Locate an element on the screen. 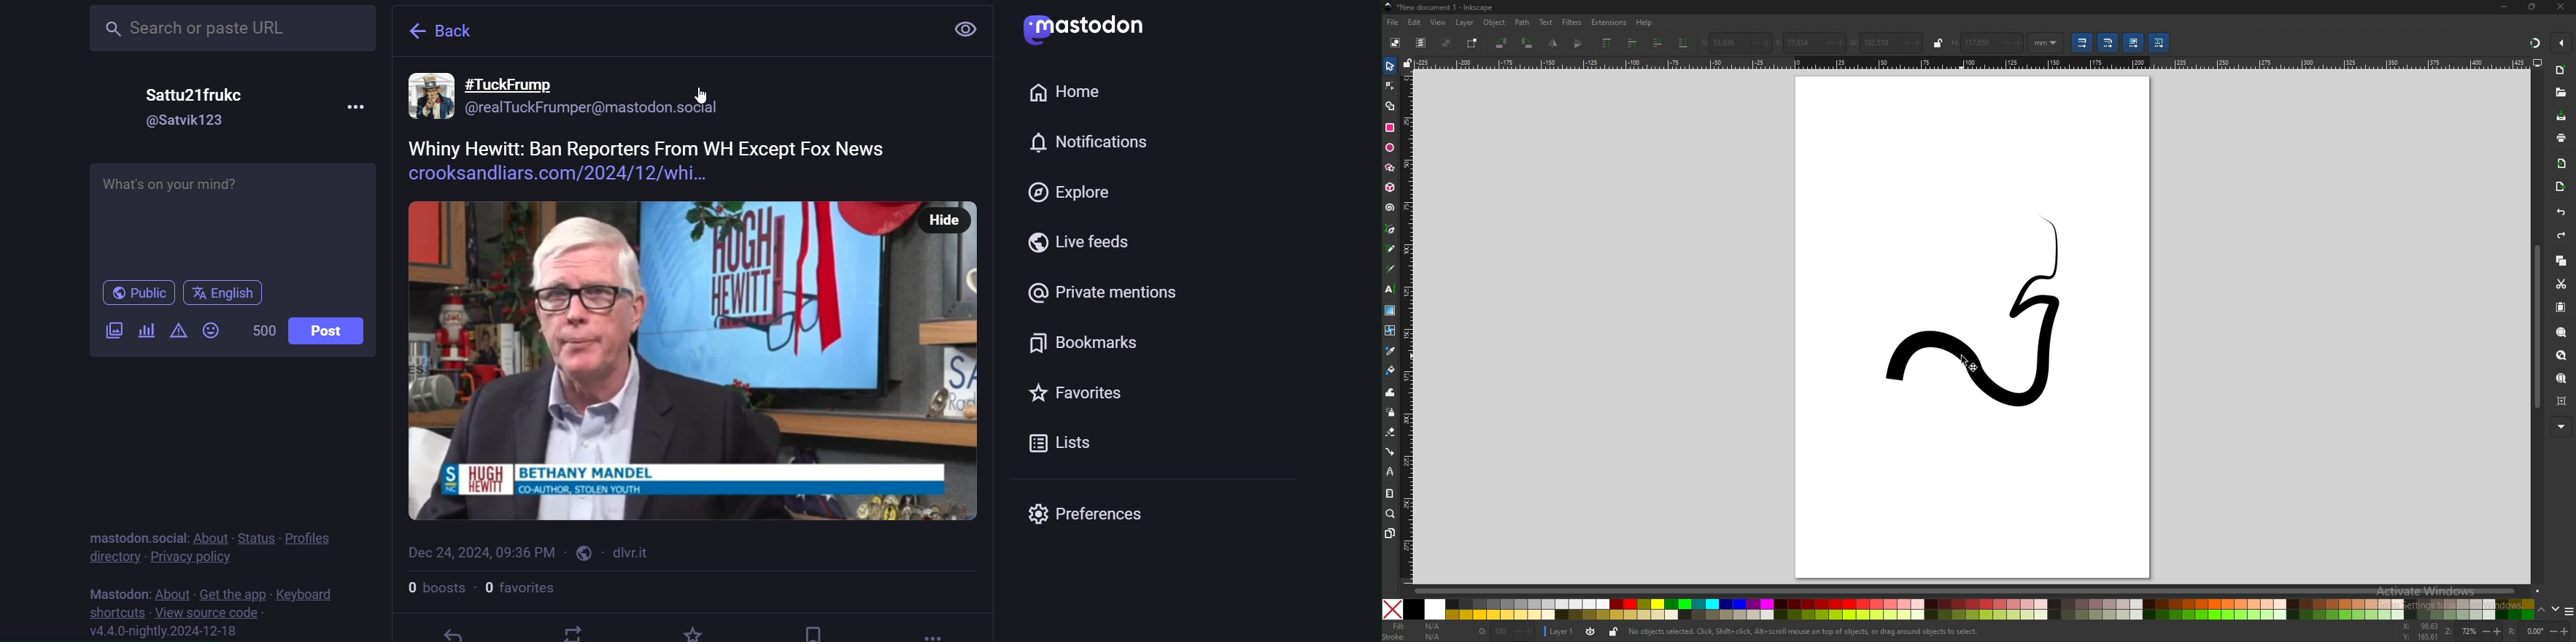 This screenshot has width=2576, height=644. print is located at coordinates (2561, 138).